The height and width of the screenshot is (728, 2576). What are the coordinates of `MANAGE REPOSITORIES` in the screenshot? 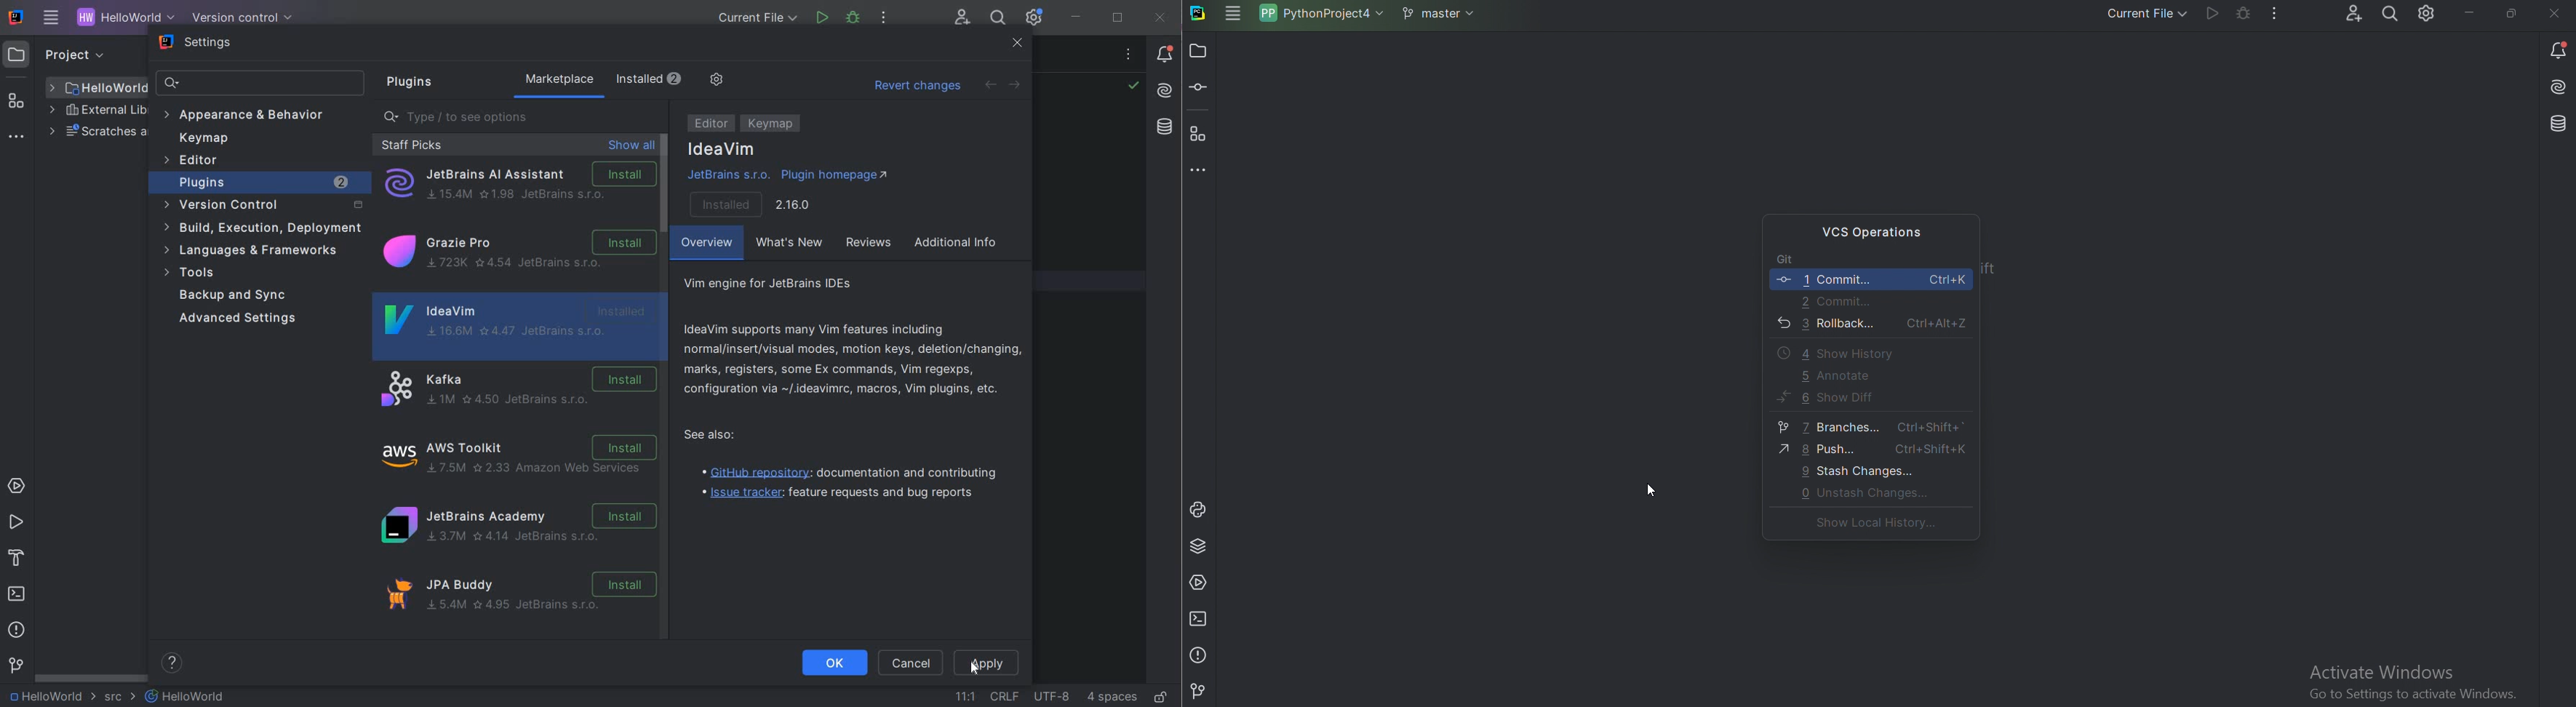 It's located at (763, 81).